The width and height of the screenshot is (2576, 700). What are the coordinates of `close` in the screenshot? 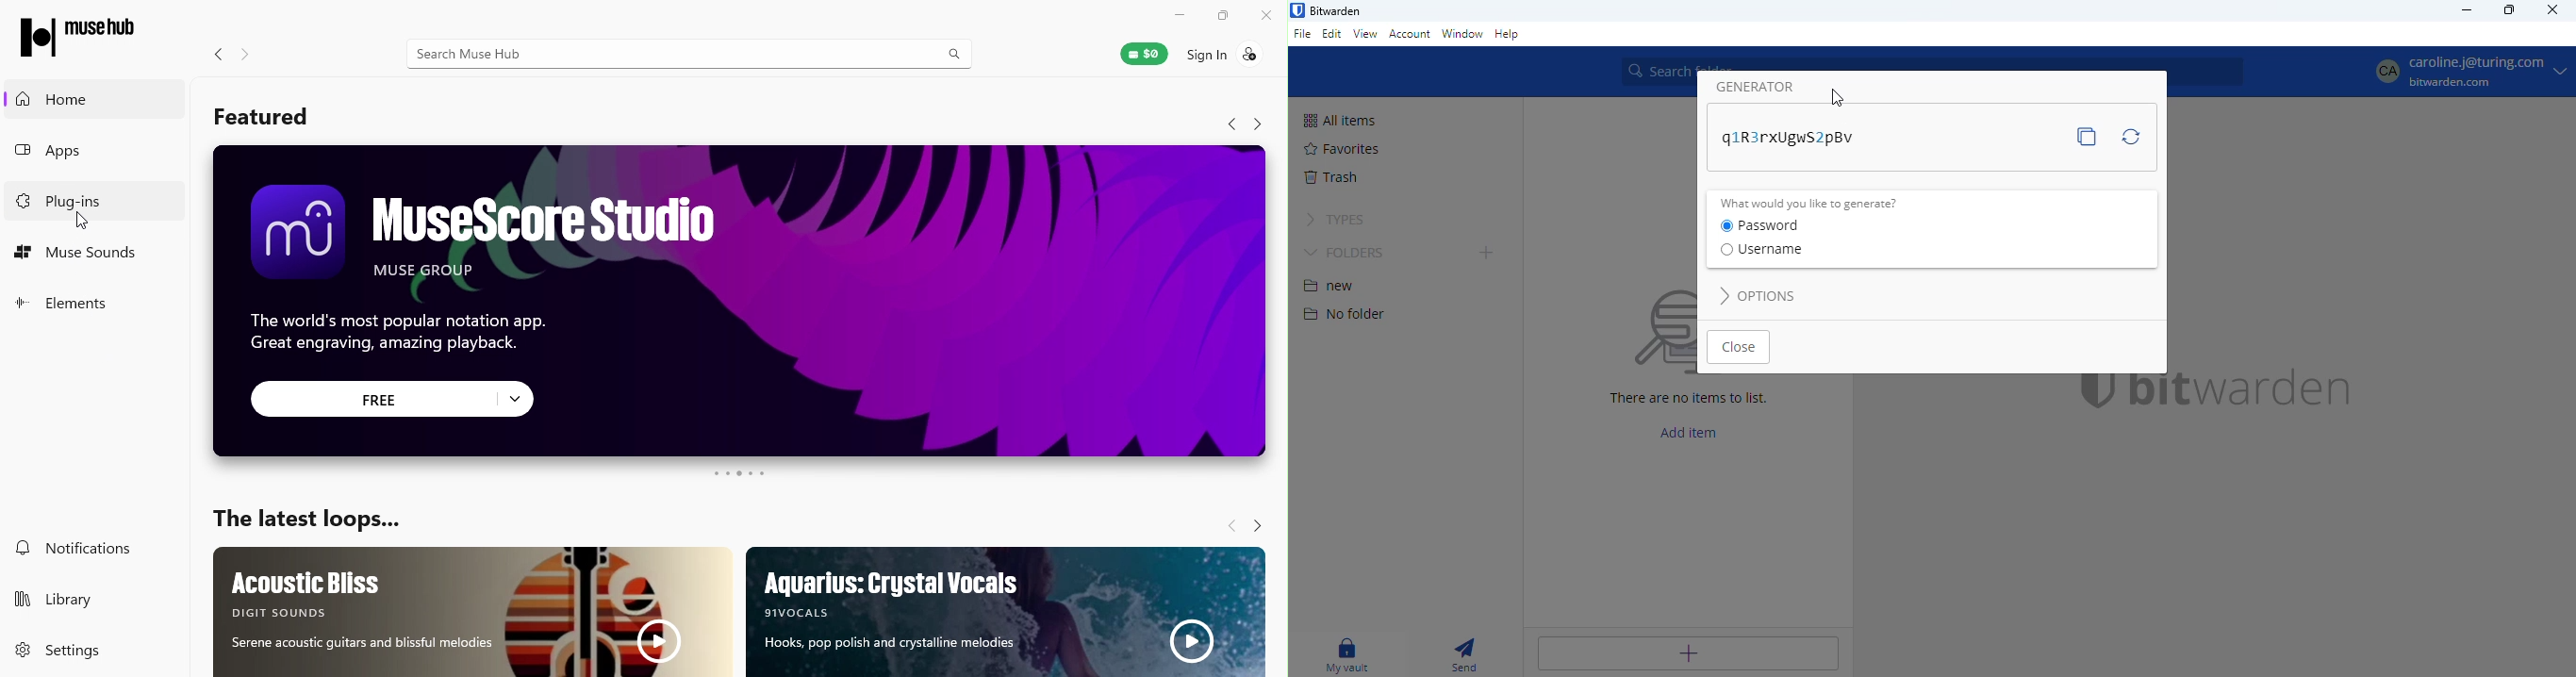 It's located at (2553, 8).